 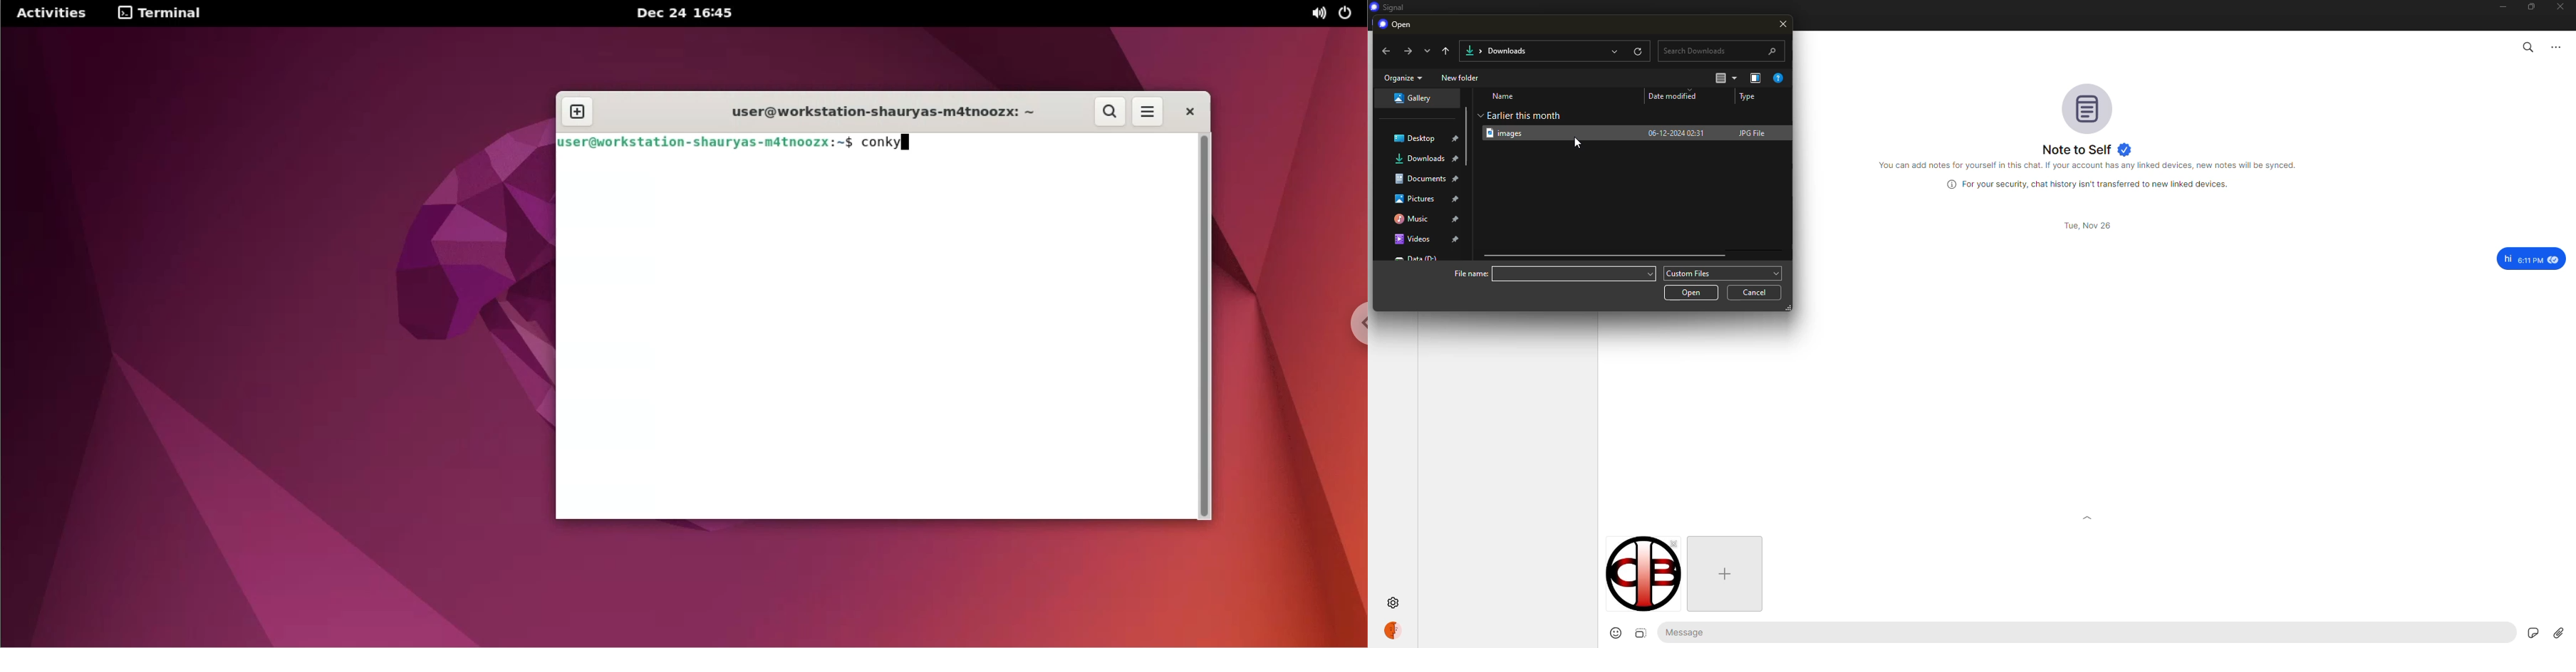 What do you see at coordinates (2562, 8) in the screenshot?
I see `close` at bounding box center [2562, 8].